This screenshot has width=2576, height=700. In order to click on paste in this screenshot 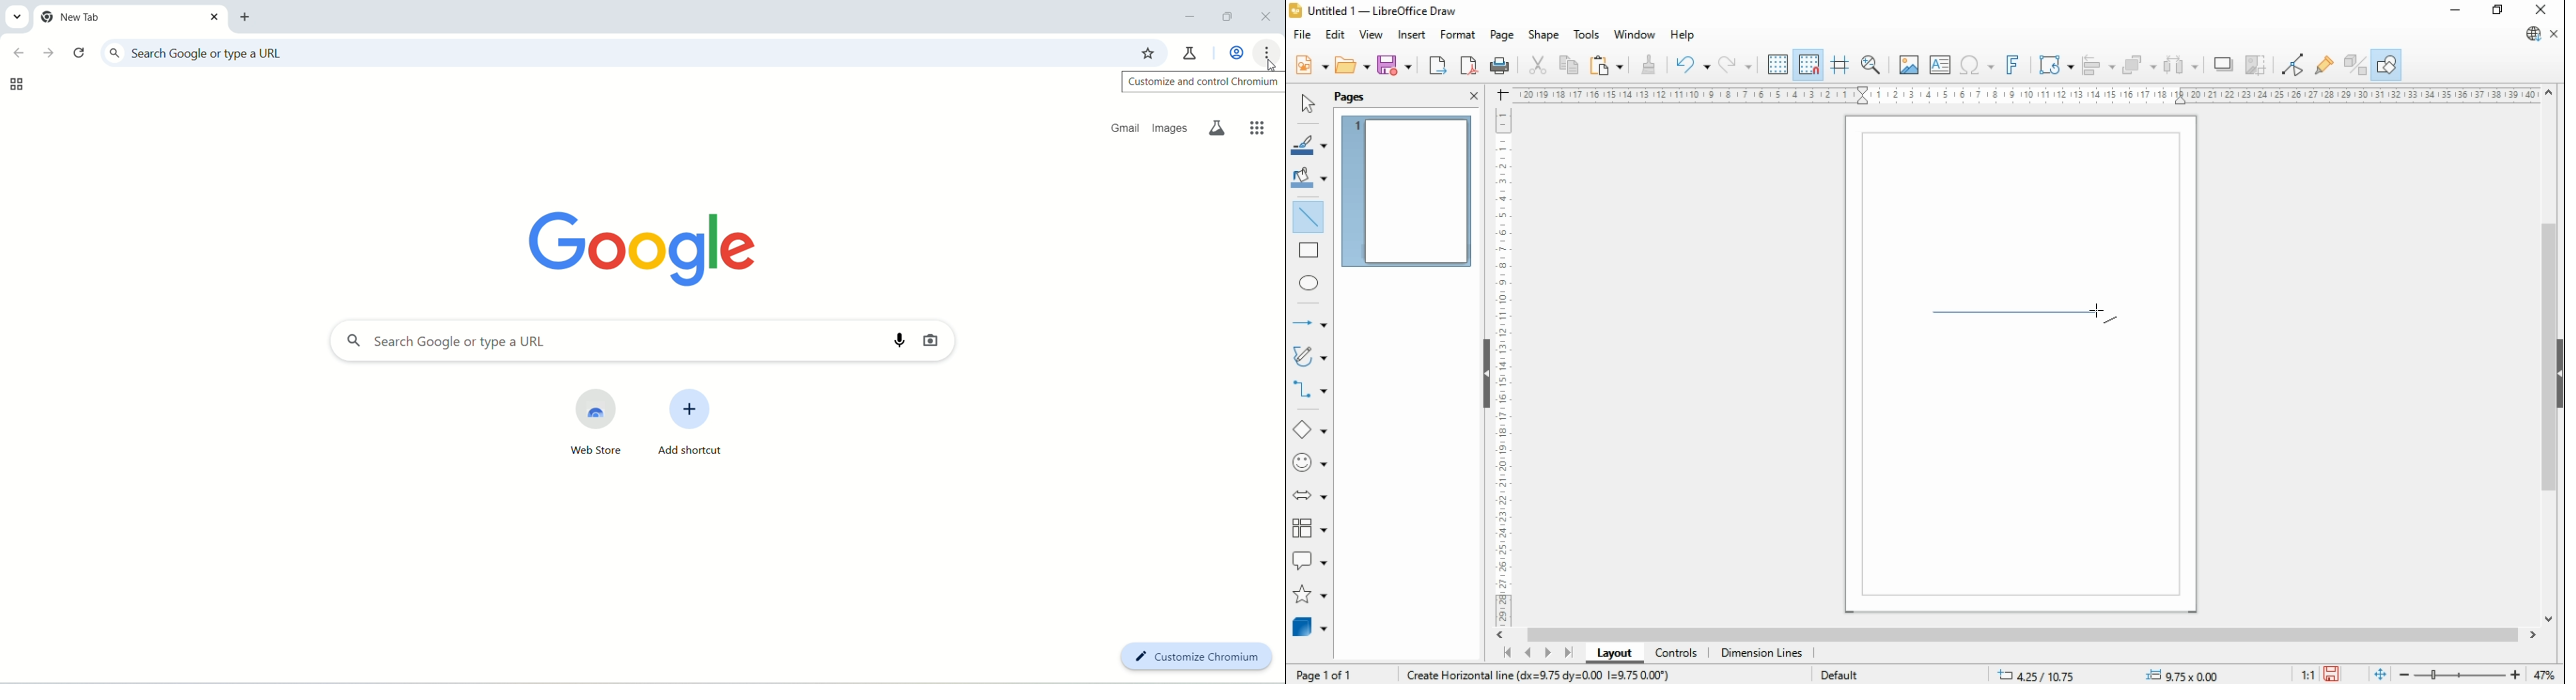, I will do `click(1607, 64)`.